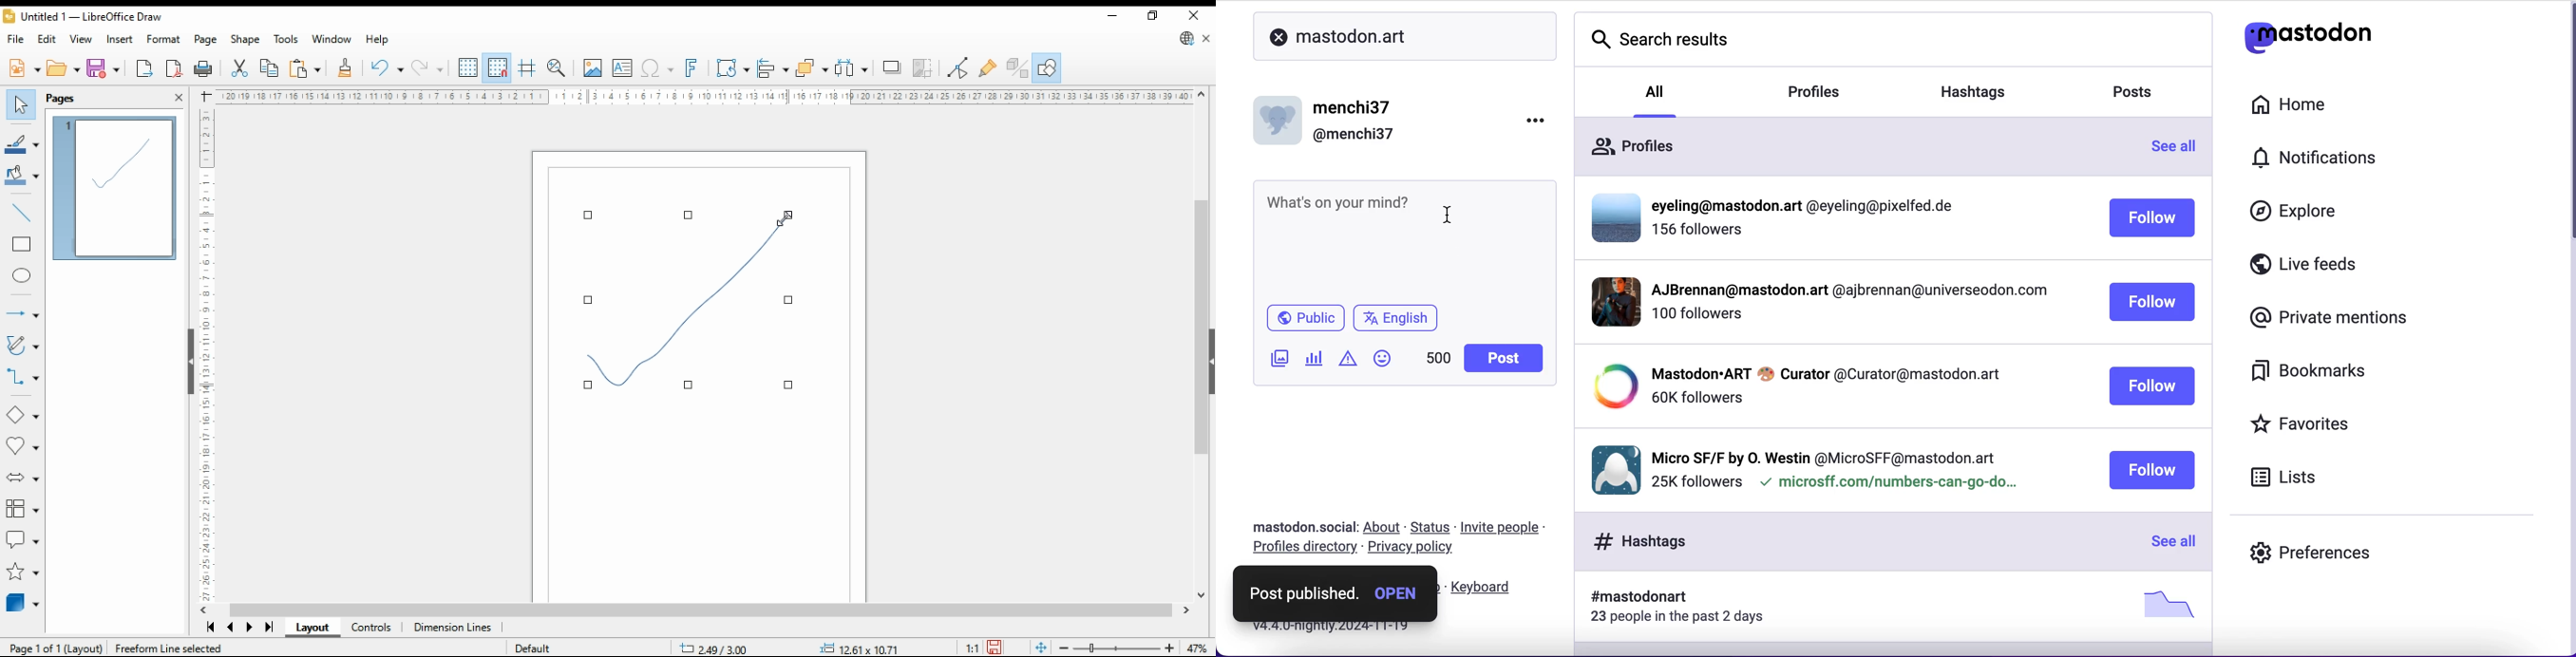  What do you see at coordinates (21, 345) in the screenshot?
I see `curves and polygons` at bounding box center [21, 345].